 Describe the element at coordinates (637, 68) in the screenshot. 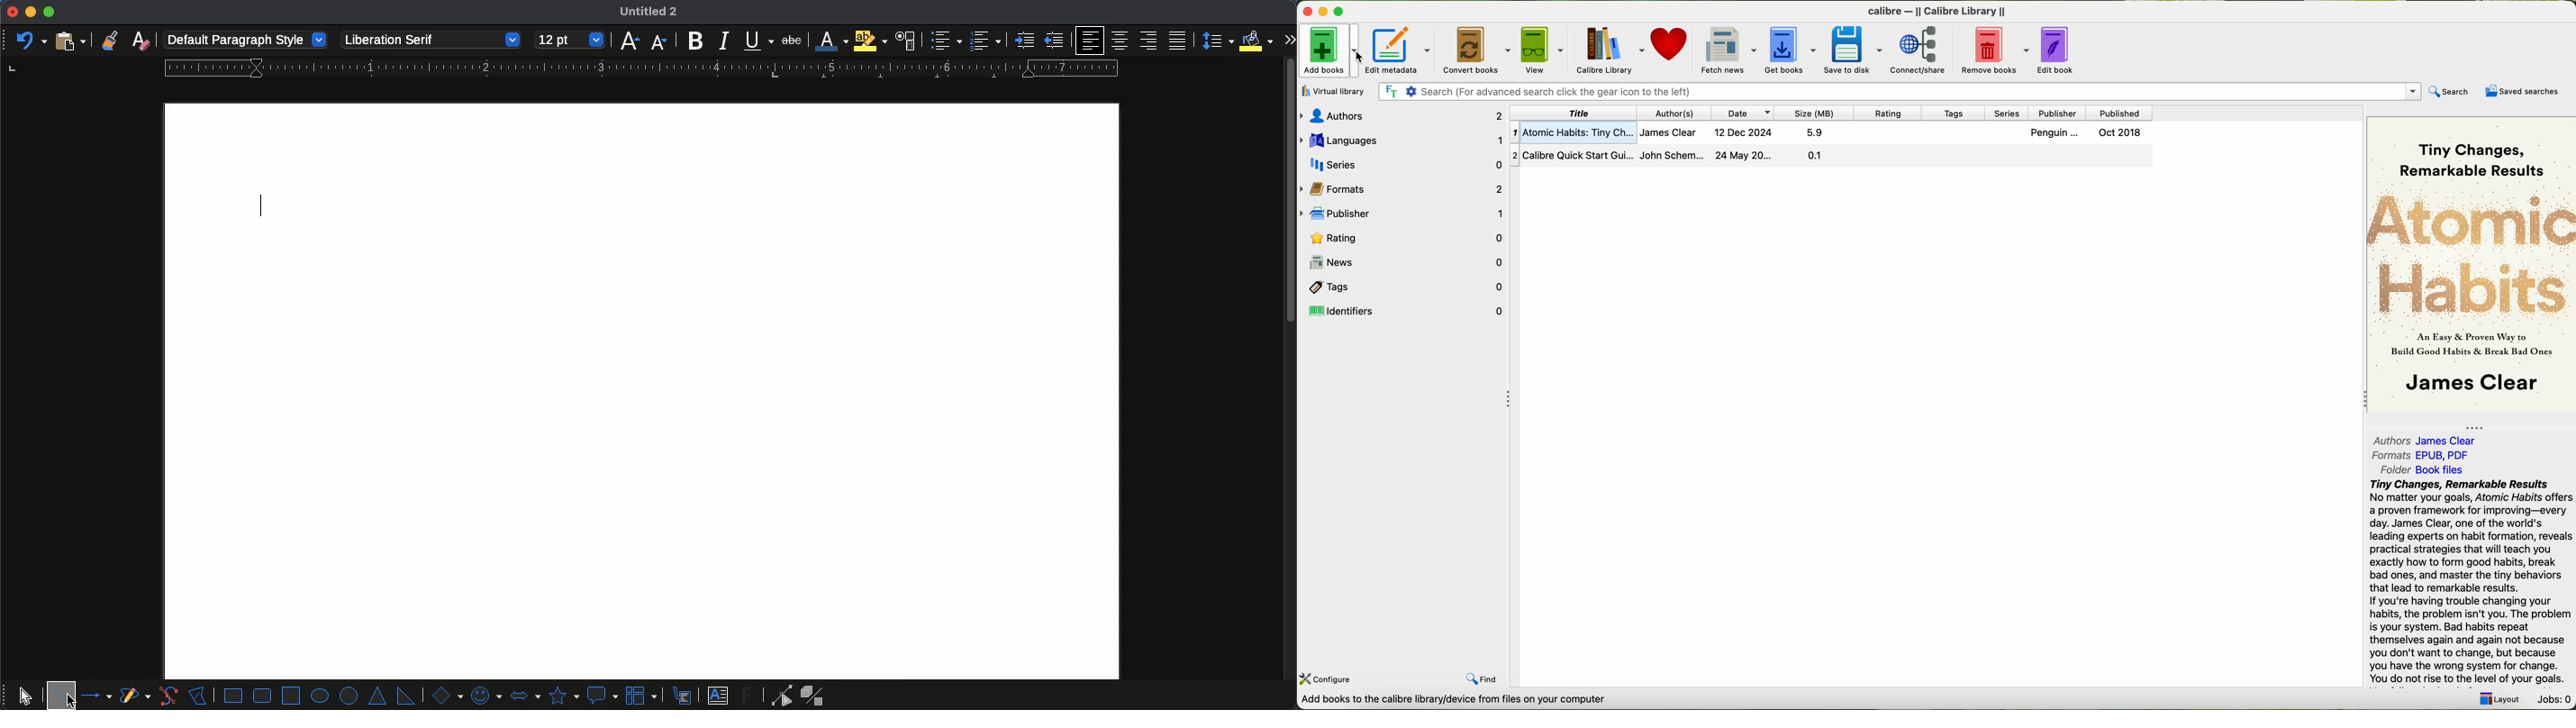

I see `ruler` at that location.